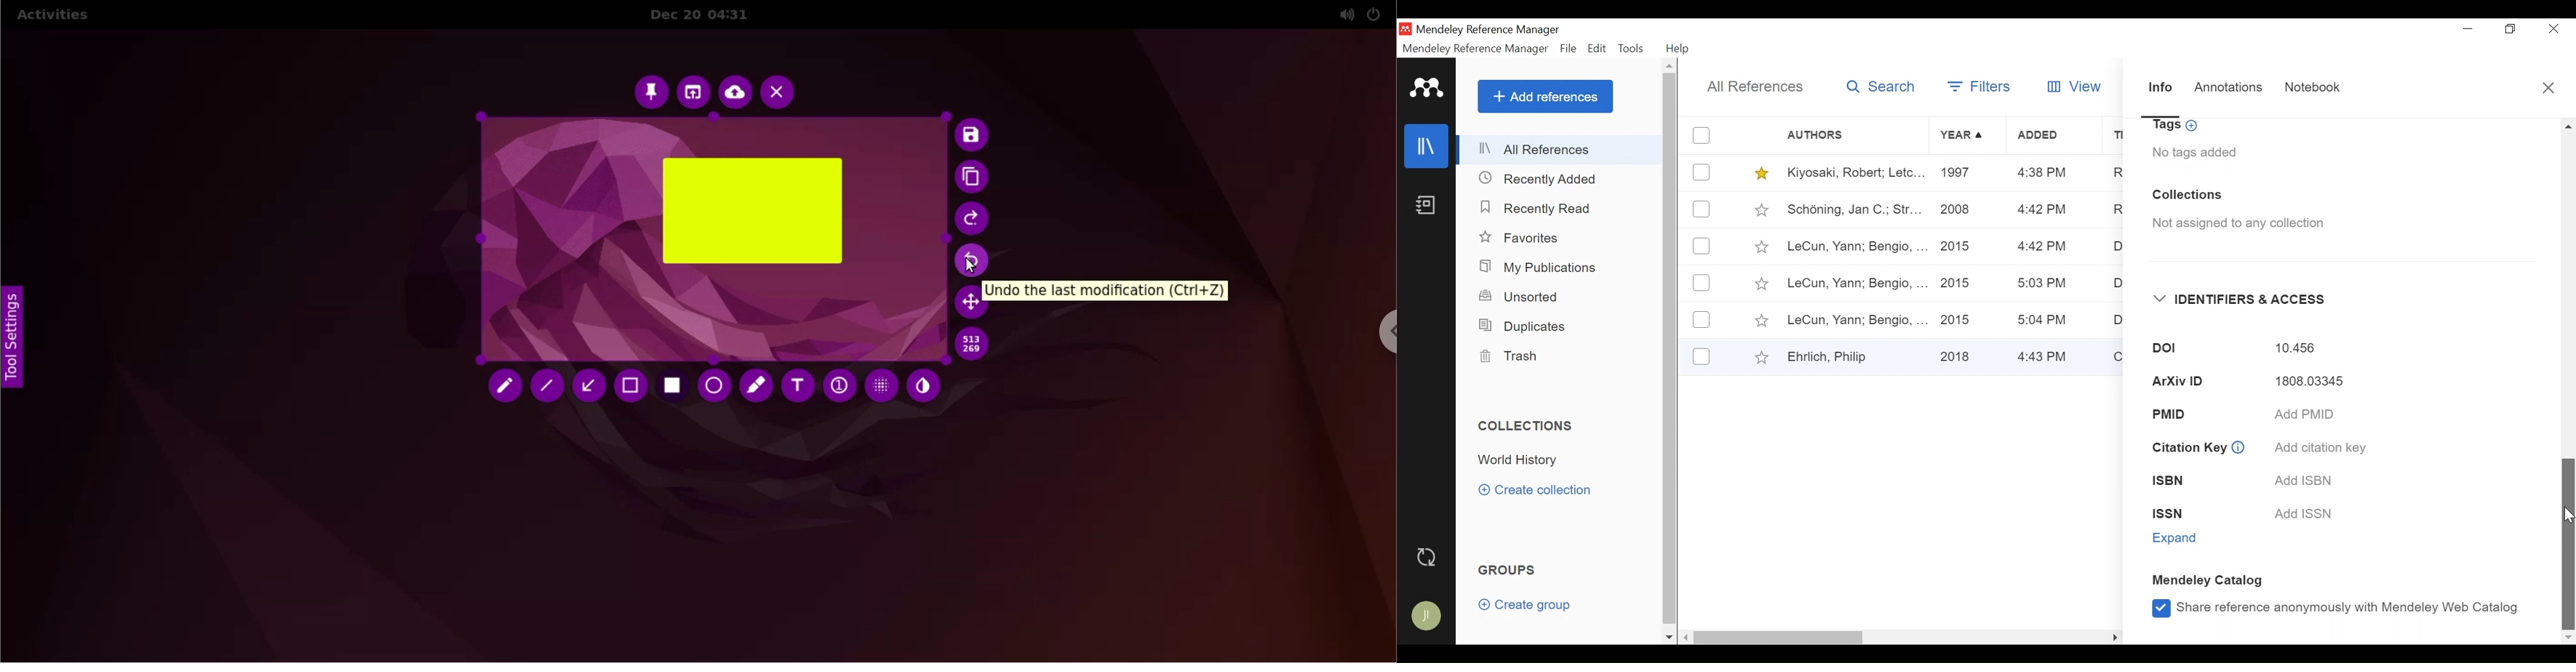 Image resolution: width=2576 pixels, height=672 pixels. Describe the element at coordinates (1669, 638) in the screenshot. I see `scroll down` at that location.